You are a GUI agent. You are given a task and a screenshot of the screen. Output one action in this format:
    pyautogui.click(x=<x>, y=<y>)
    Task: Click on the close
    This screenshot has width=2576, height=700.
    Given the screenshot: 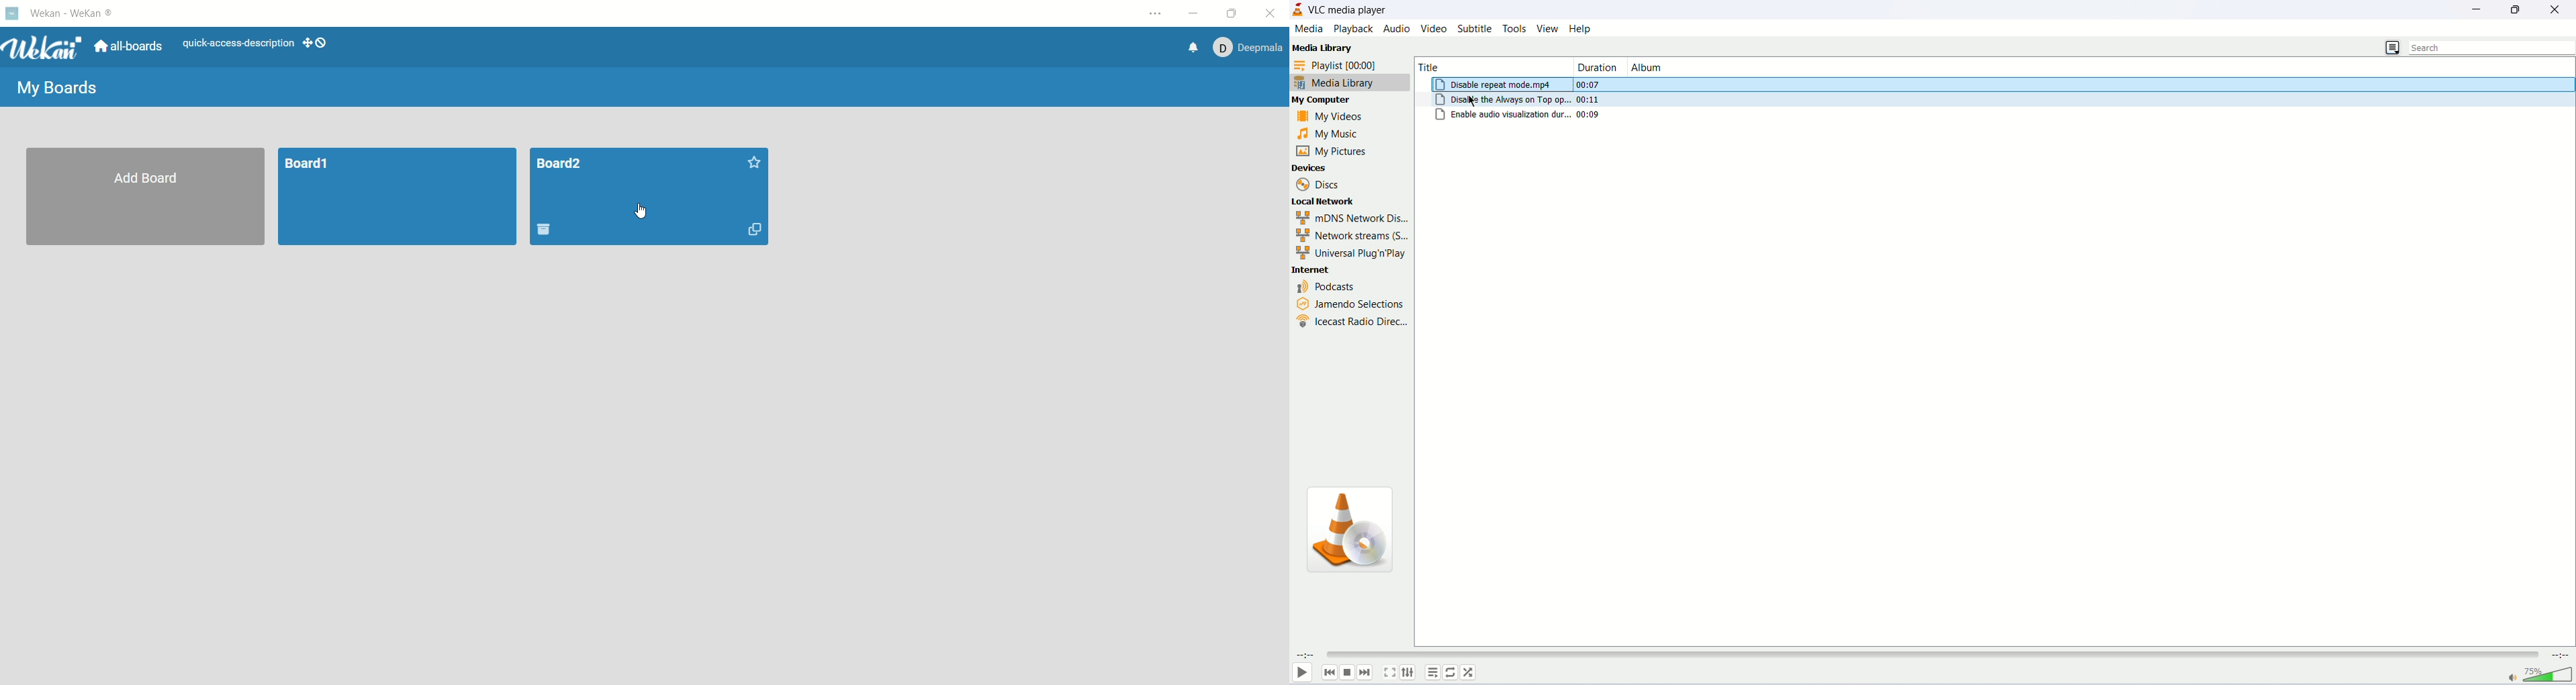 What is the action you would take?
    pyautogui.click(x=1273, y=14)
    